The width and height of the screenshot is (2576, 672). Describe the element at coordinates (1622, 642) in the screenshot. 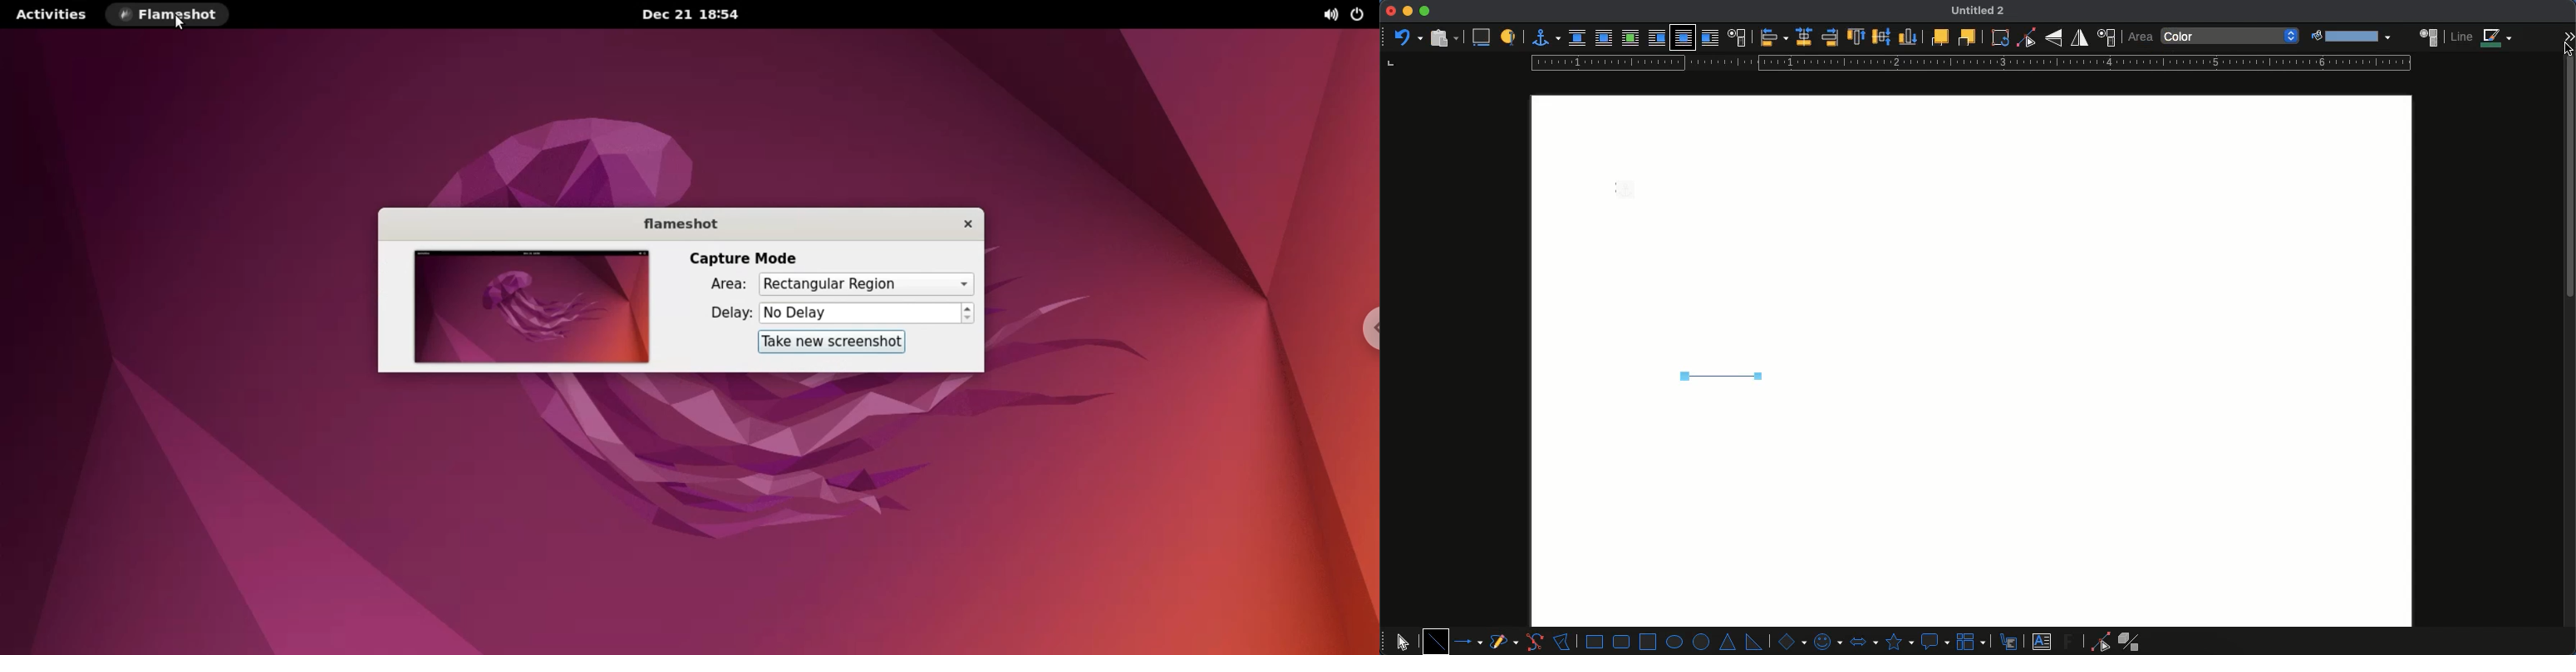

I see `rounded rectangle` at that location.